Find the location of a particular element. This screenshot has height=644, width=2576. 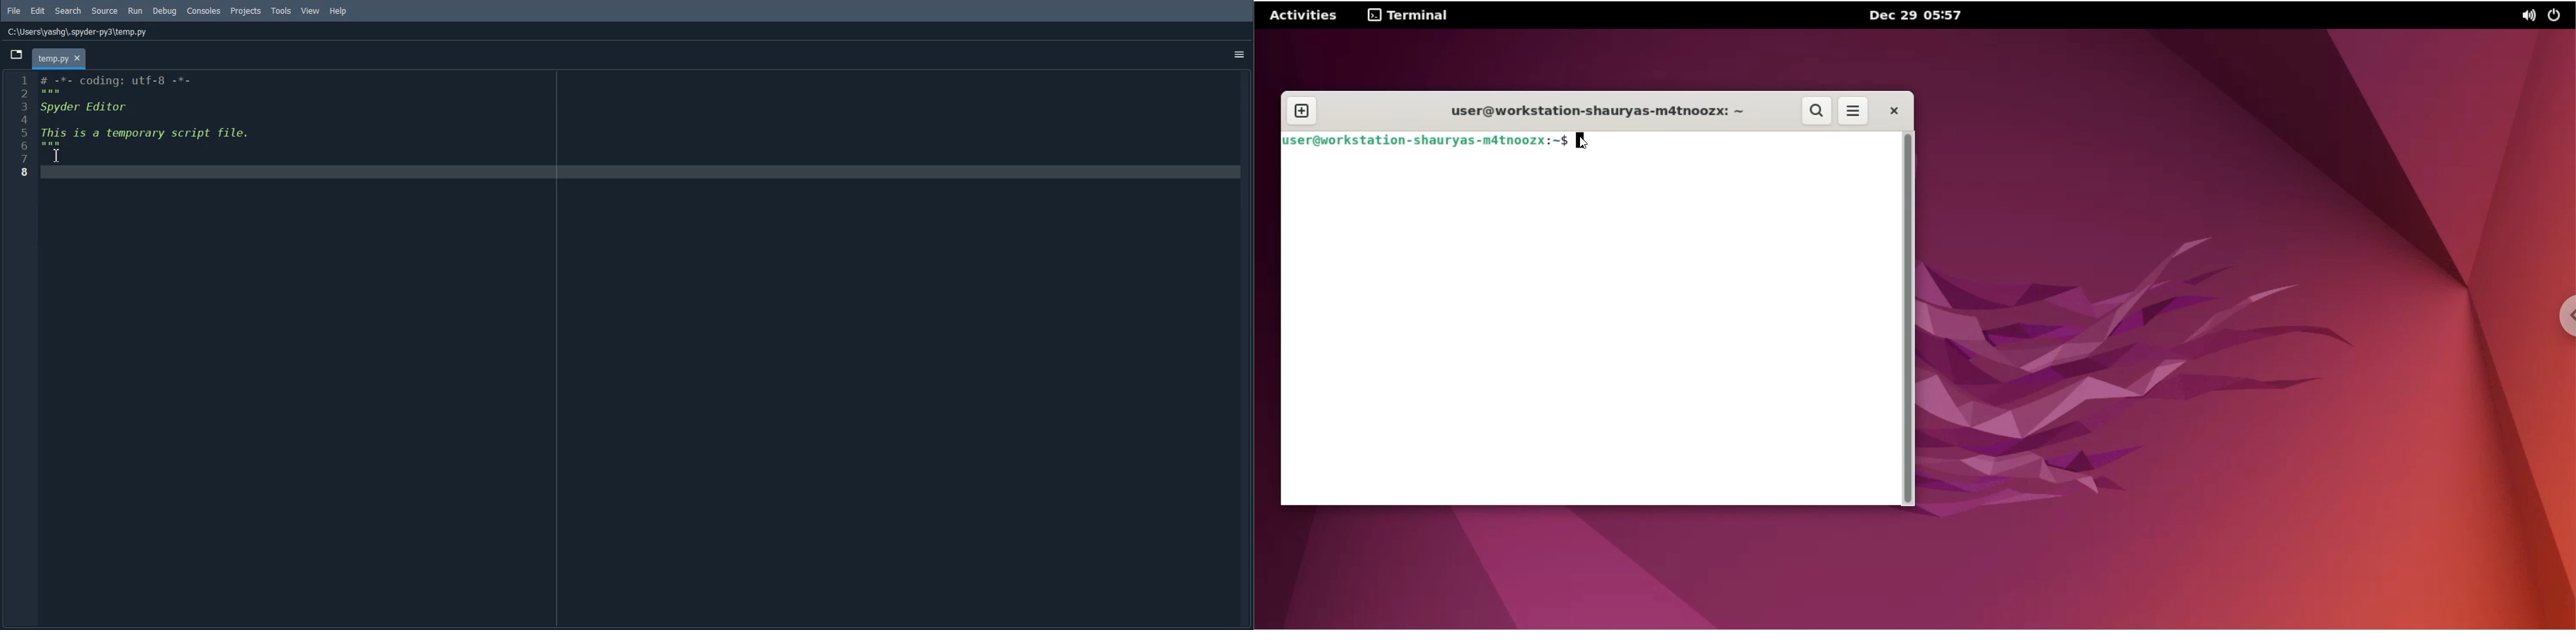

Browse tab is located at coordinates (16, 56).